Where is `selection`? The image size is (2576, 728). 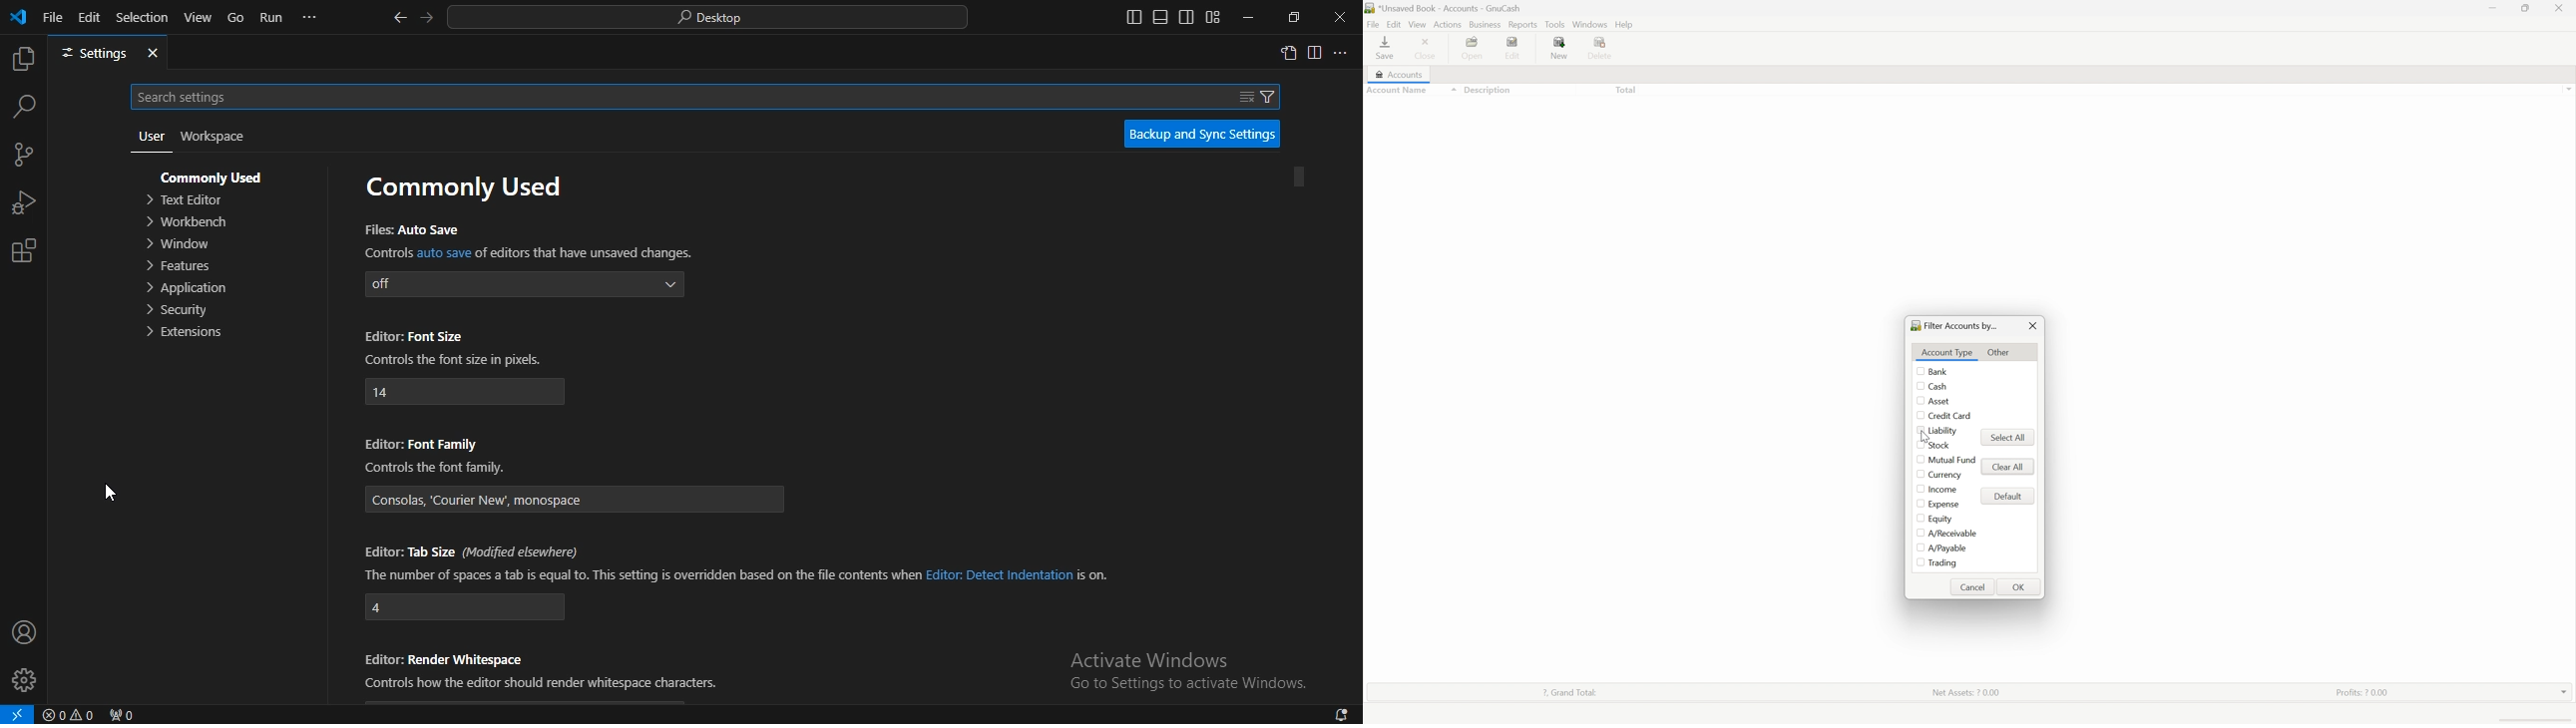
selection is located at coordinates (144, 16).